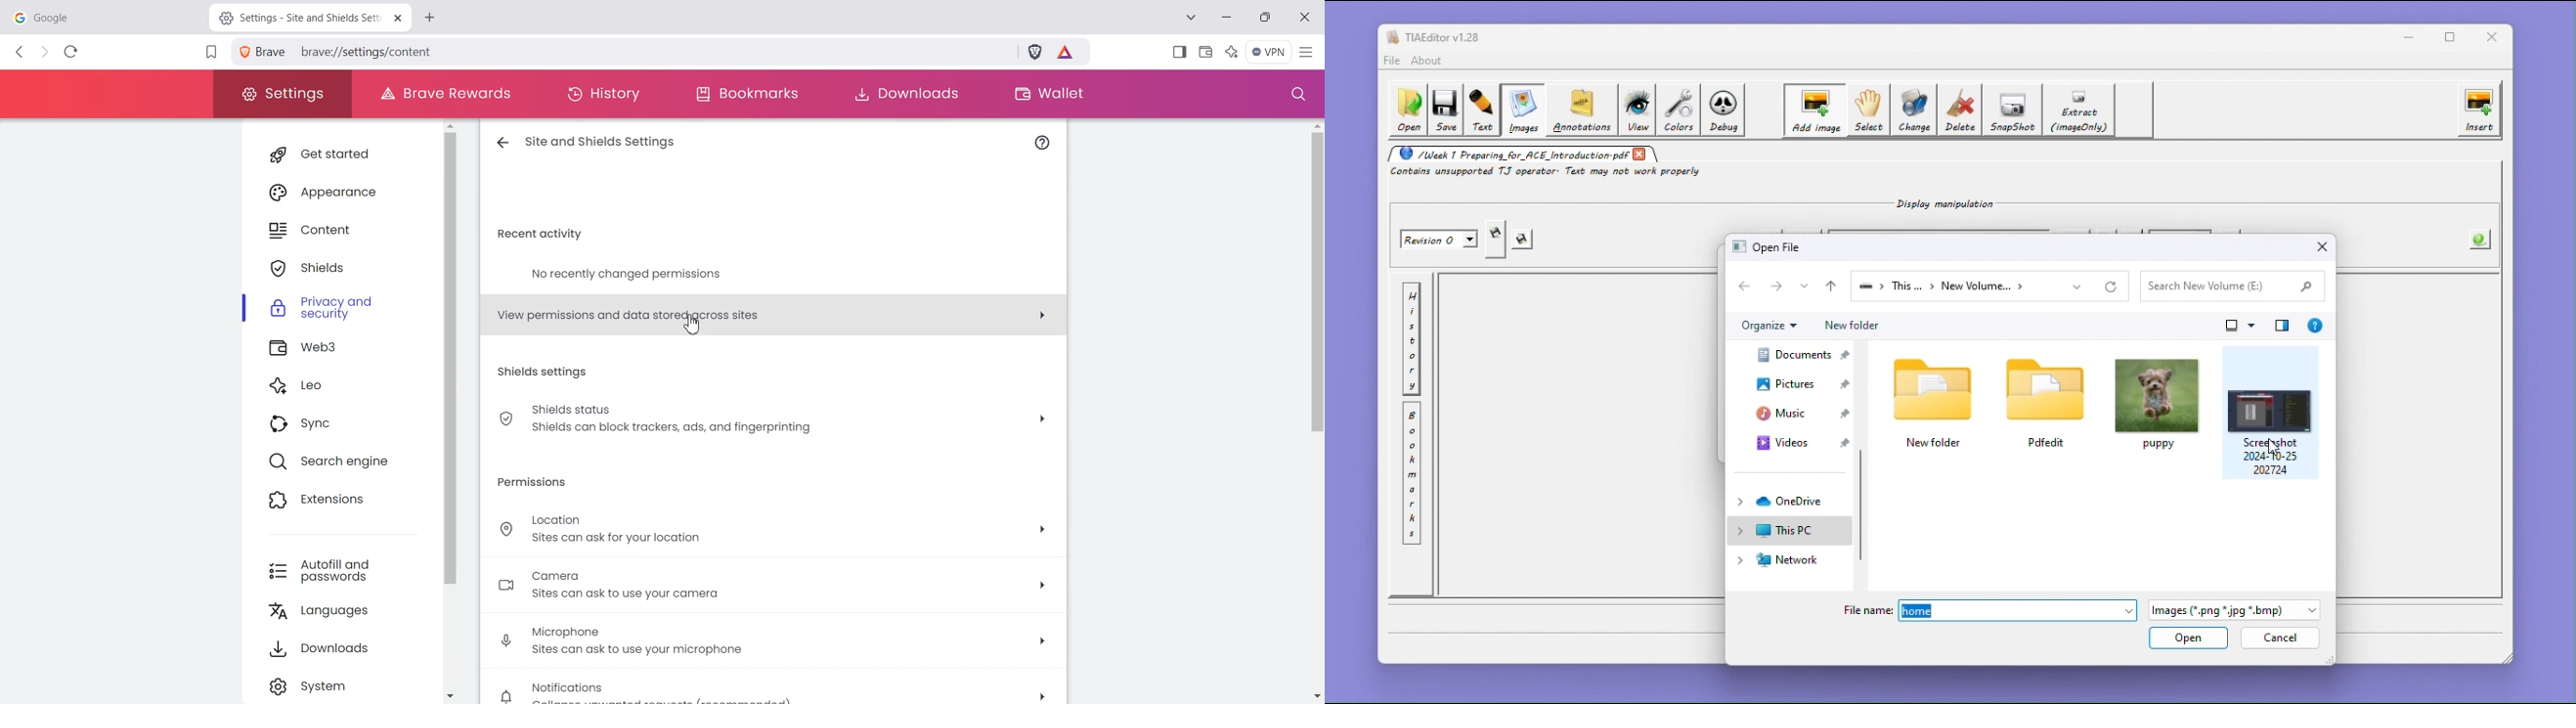 The width and height of the screenshot is (2576, 728). What do you see at coordinates (1549, 173) in the screenshot?
I see `Contains unsupported TJ operator. Text may not work properly` at bounding box center [1549, 173].